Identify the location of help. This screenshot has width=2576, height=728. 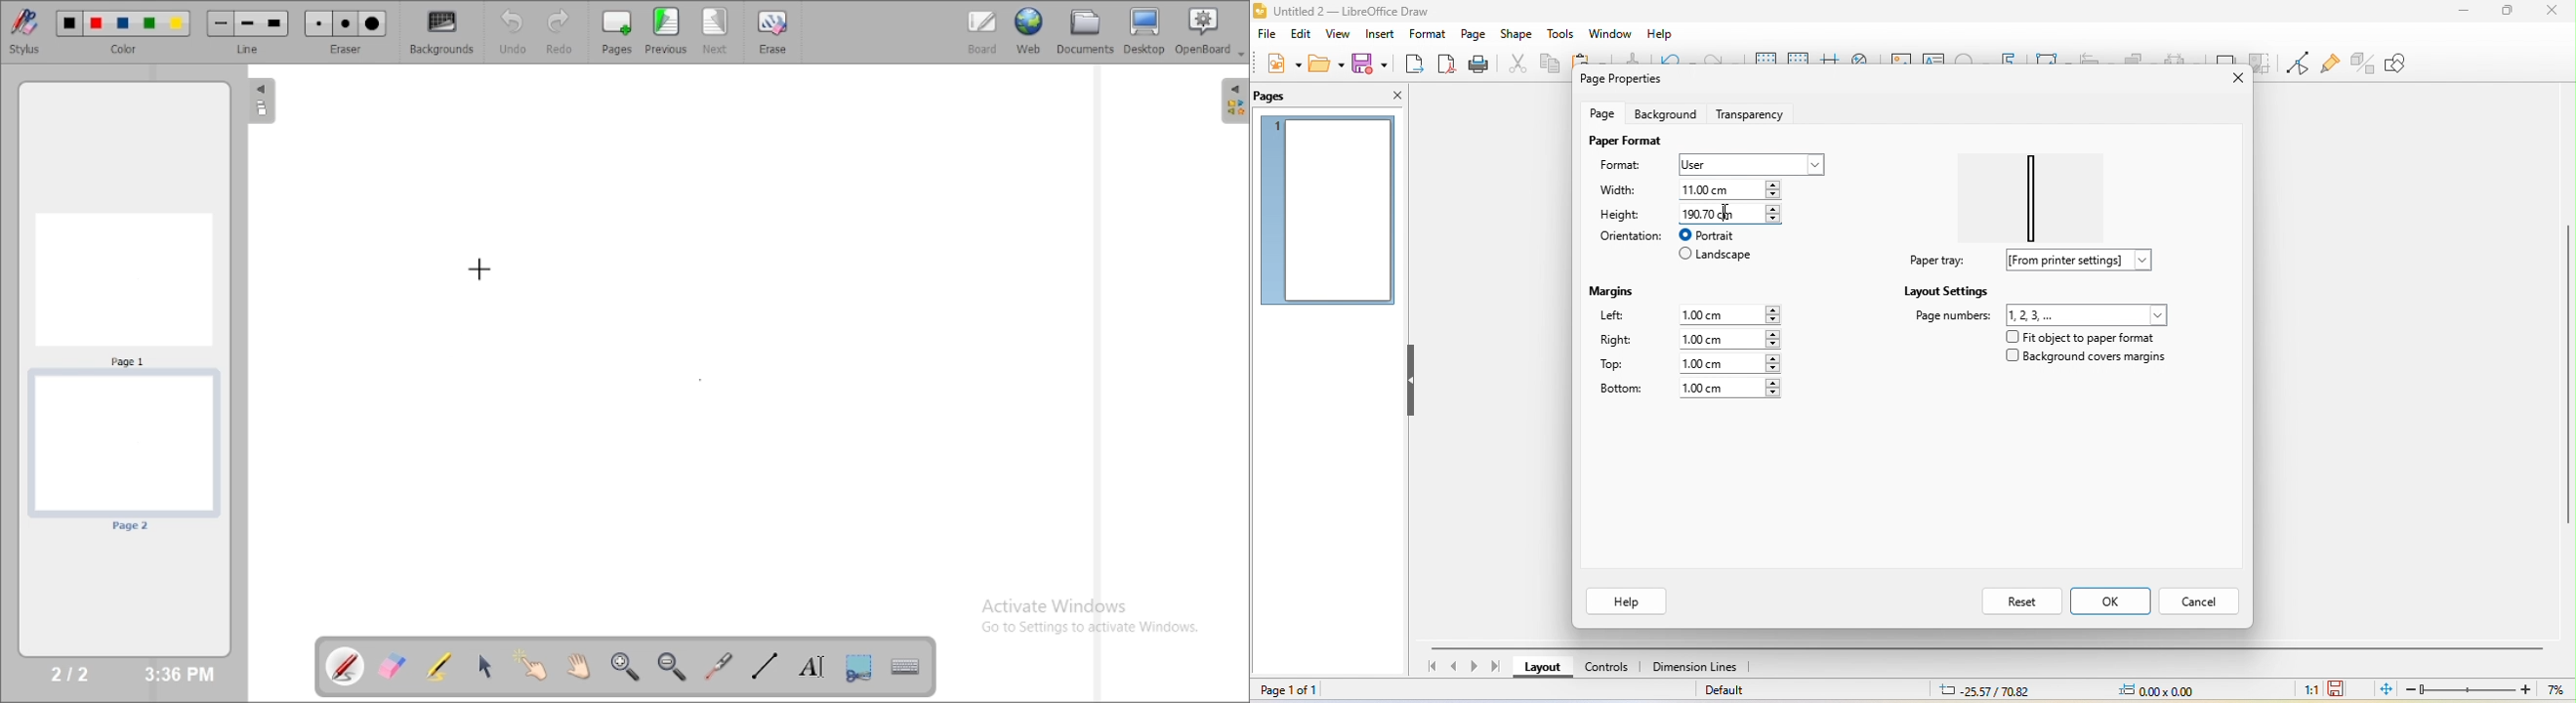
(1629, 601).